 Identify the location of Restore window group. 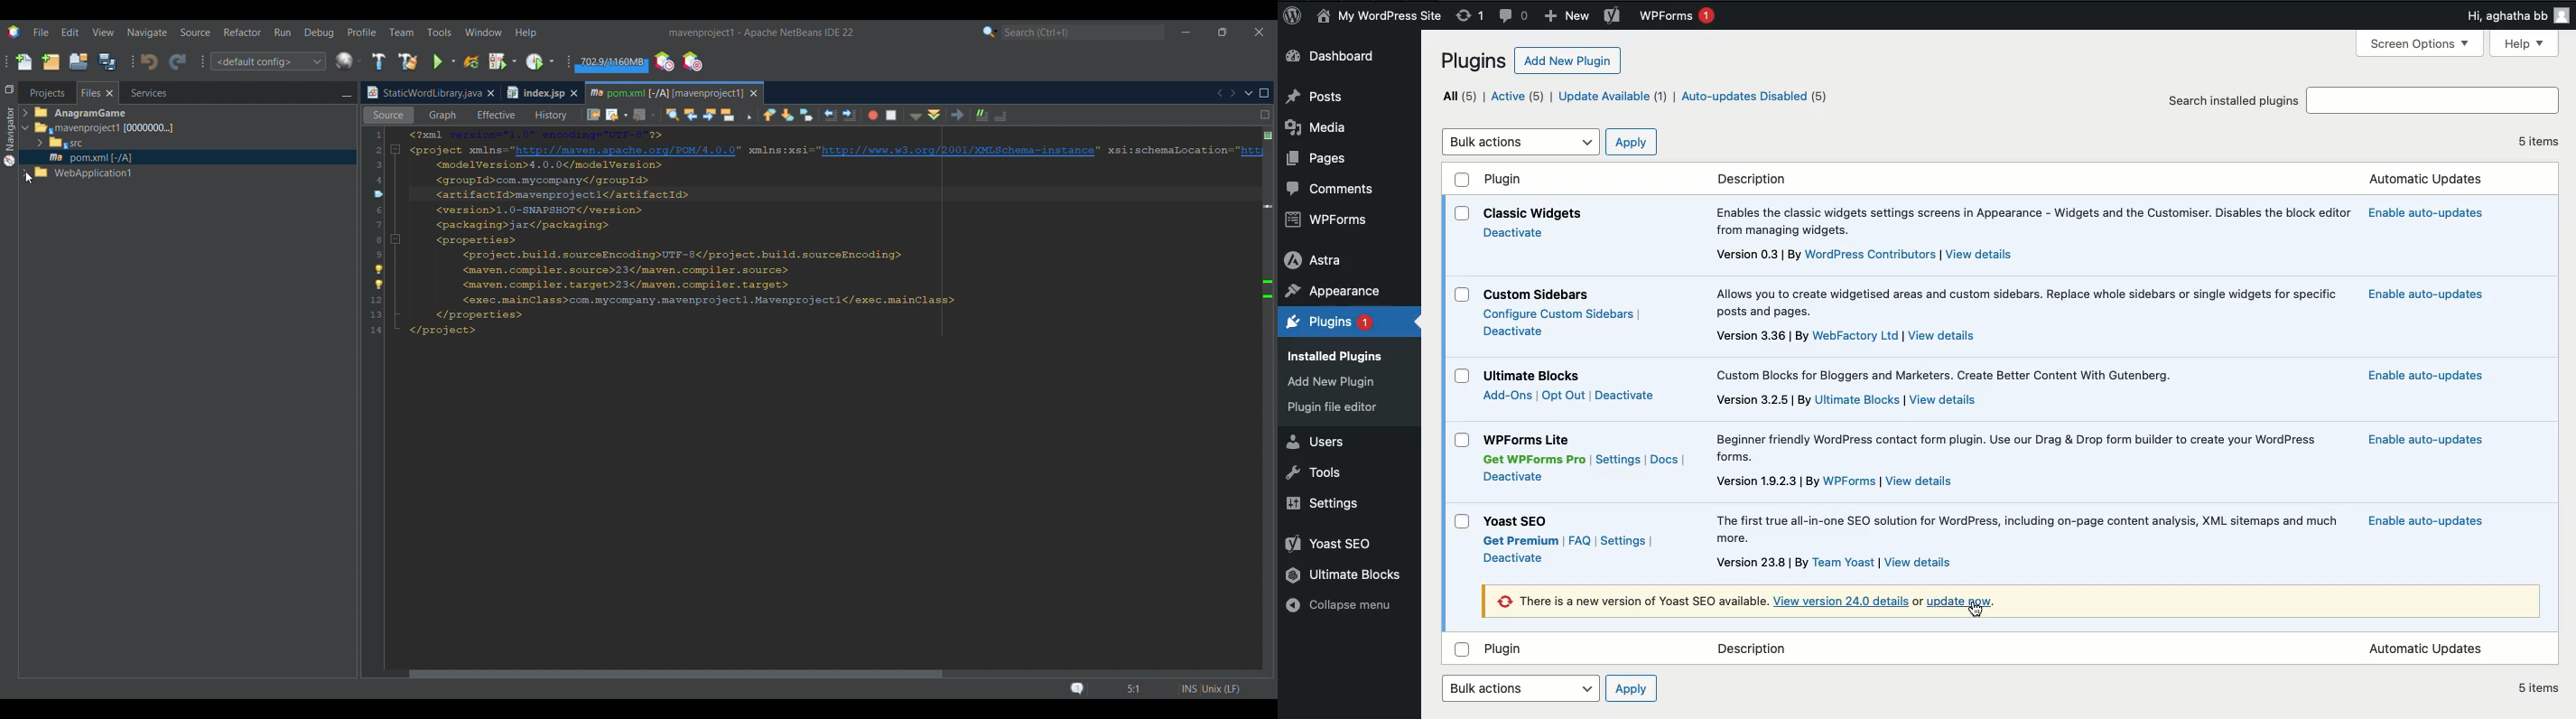
(9, 89).